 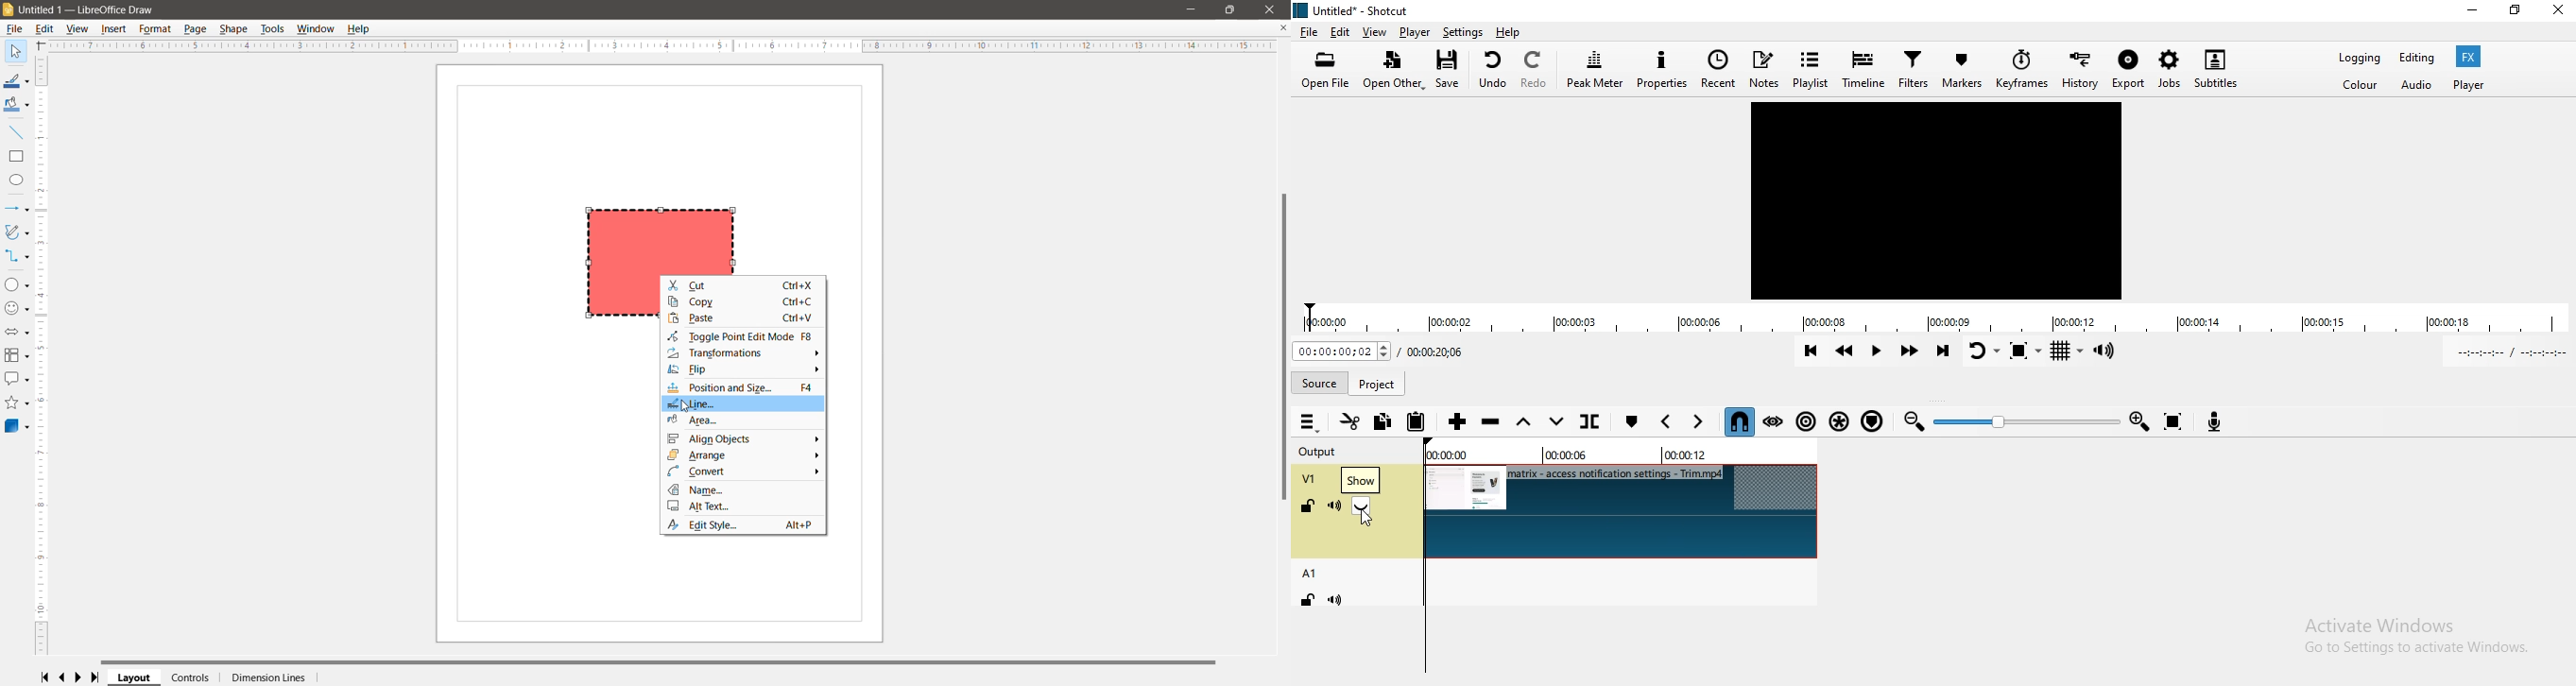 What do you see at coordinates (17, 284) in the screenshot?
I see `Basic Shapes` at bounding box center [17, 284].